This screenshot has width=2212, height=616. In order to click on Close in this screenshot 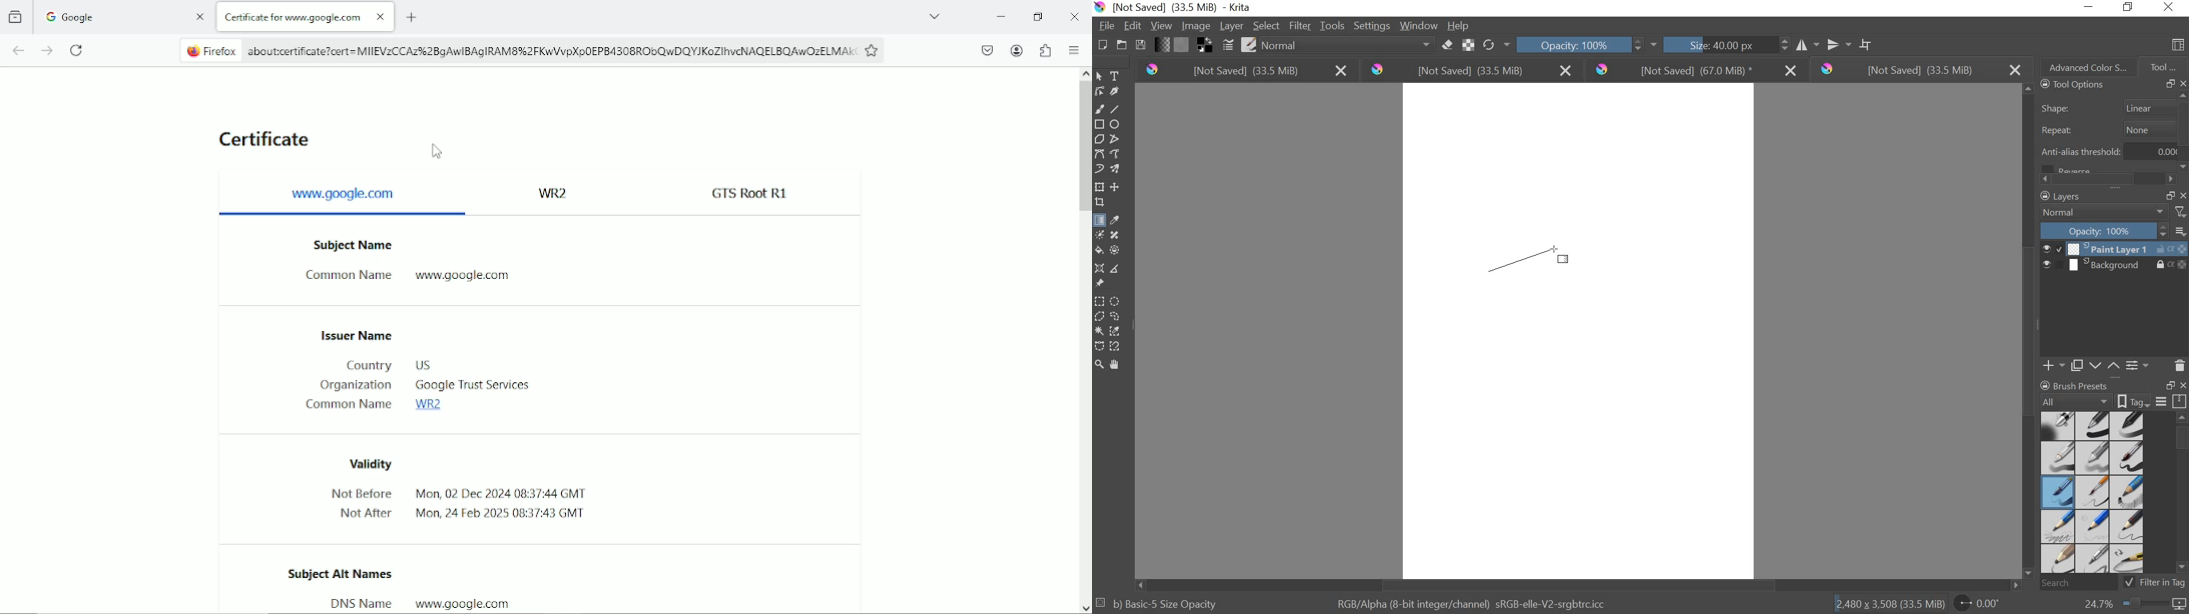, I will do `click(1072, 14)`.